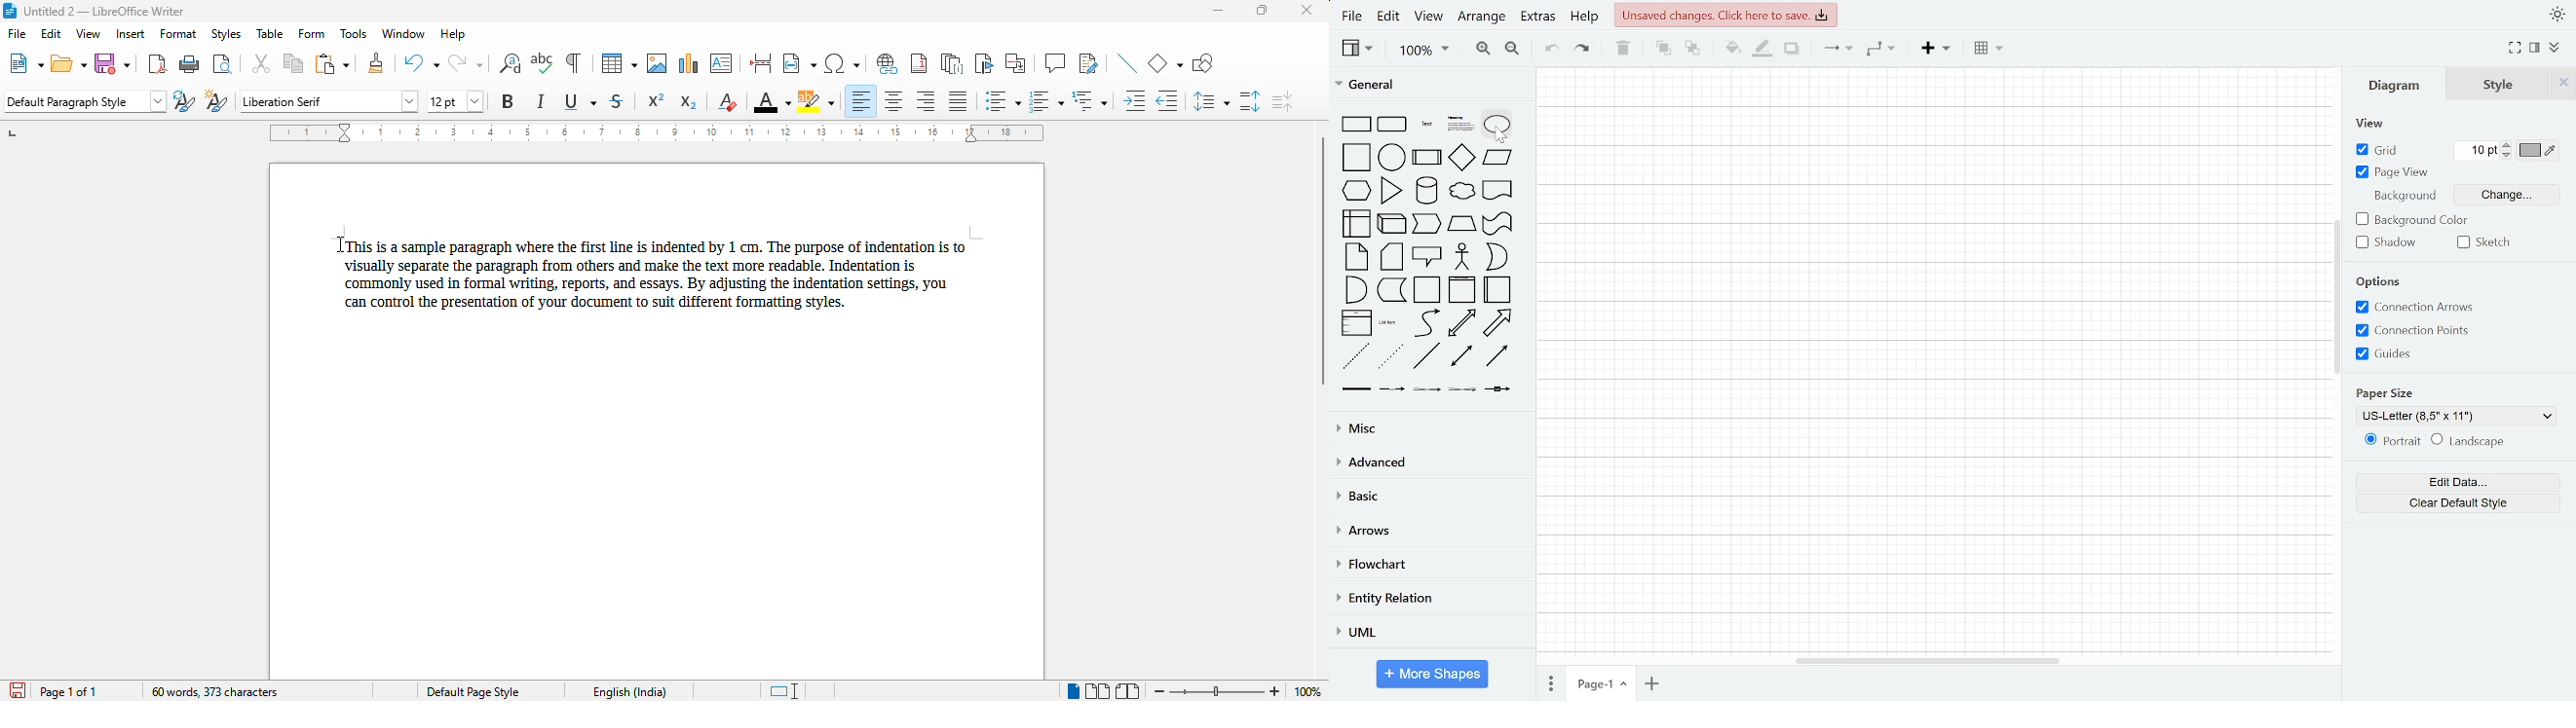 This screenshot has height=728, width=2576. I want to click on cube, so click(1392, 222).